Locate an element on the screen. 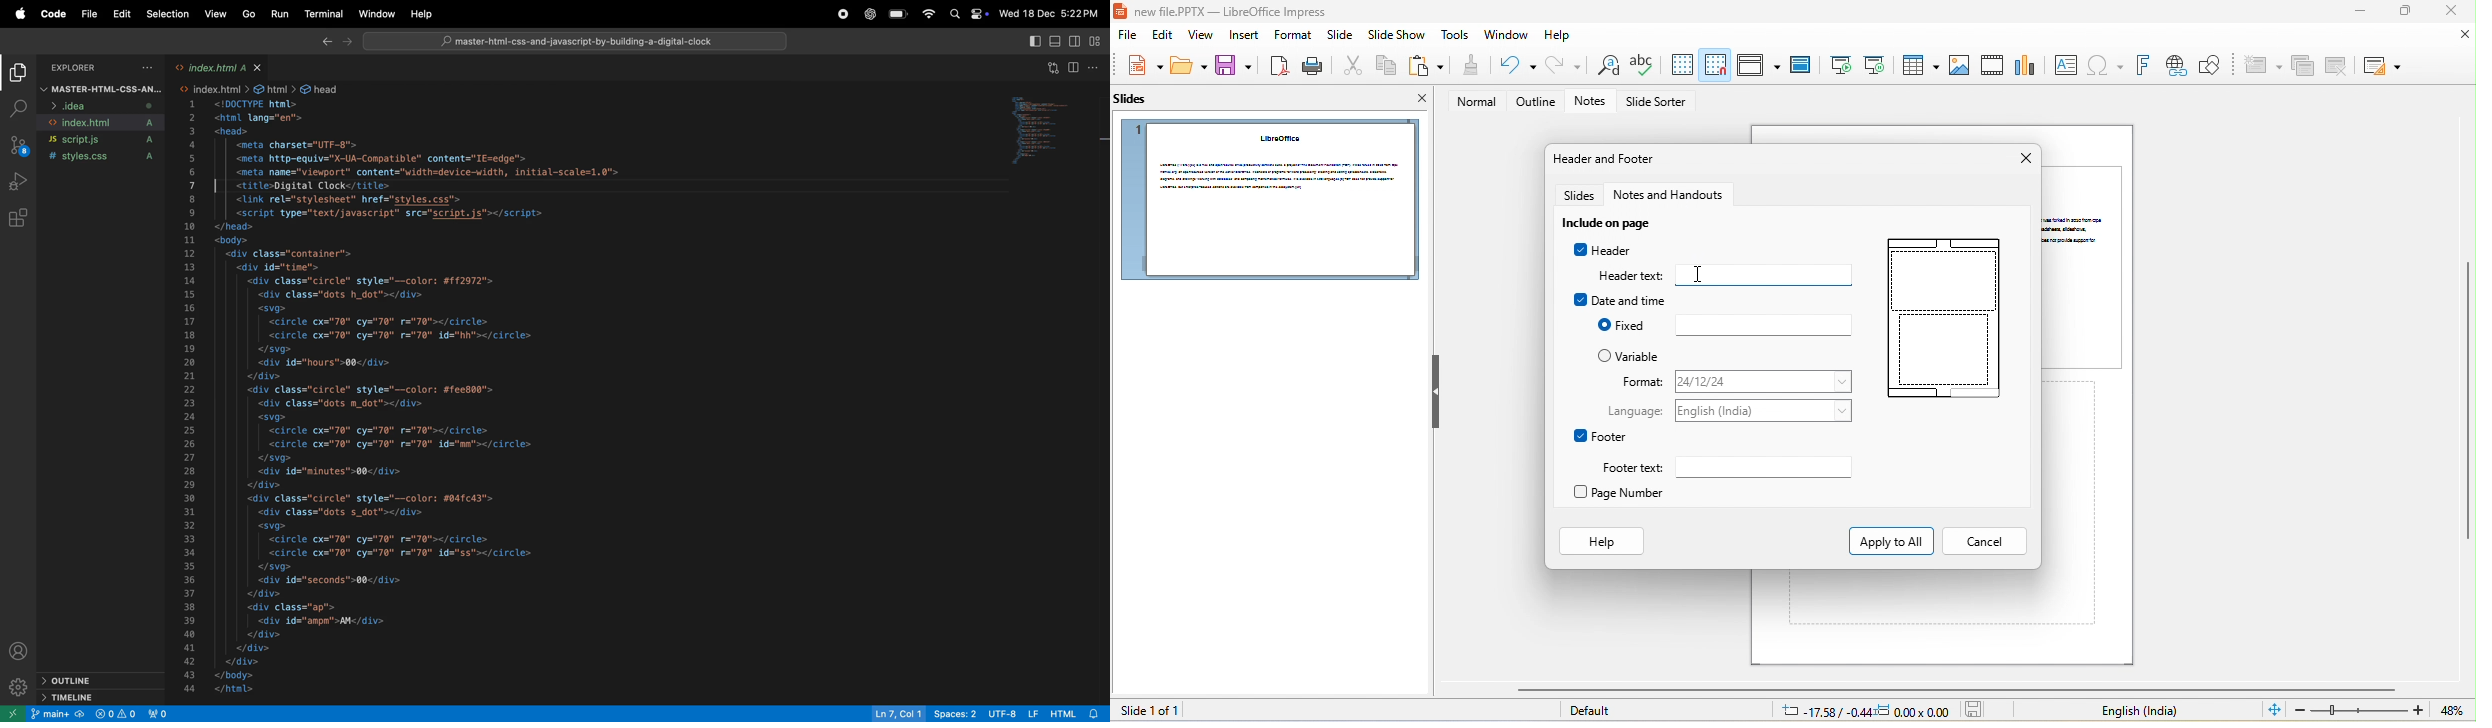 This screenshot has height=728, width=2492. Apply to All is located at coordinates (1889, 540).